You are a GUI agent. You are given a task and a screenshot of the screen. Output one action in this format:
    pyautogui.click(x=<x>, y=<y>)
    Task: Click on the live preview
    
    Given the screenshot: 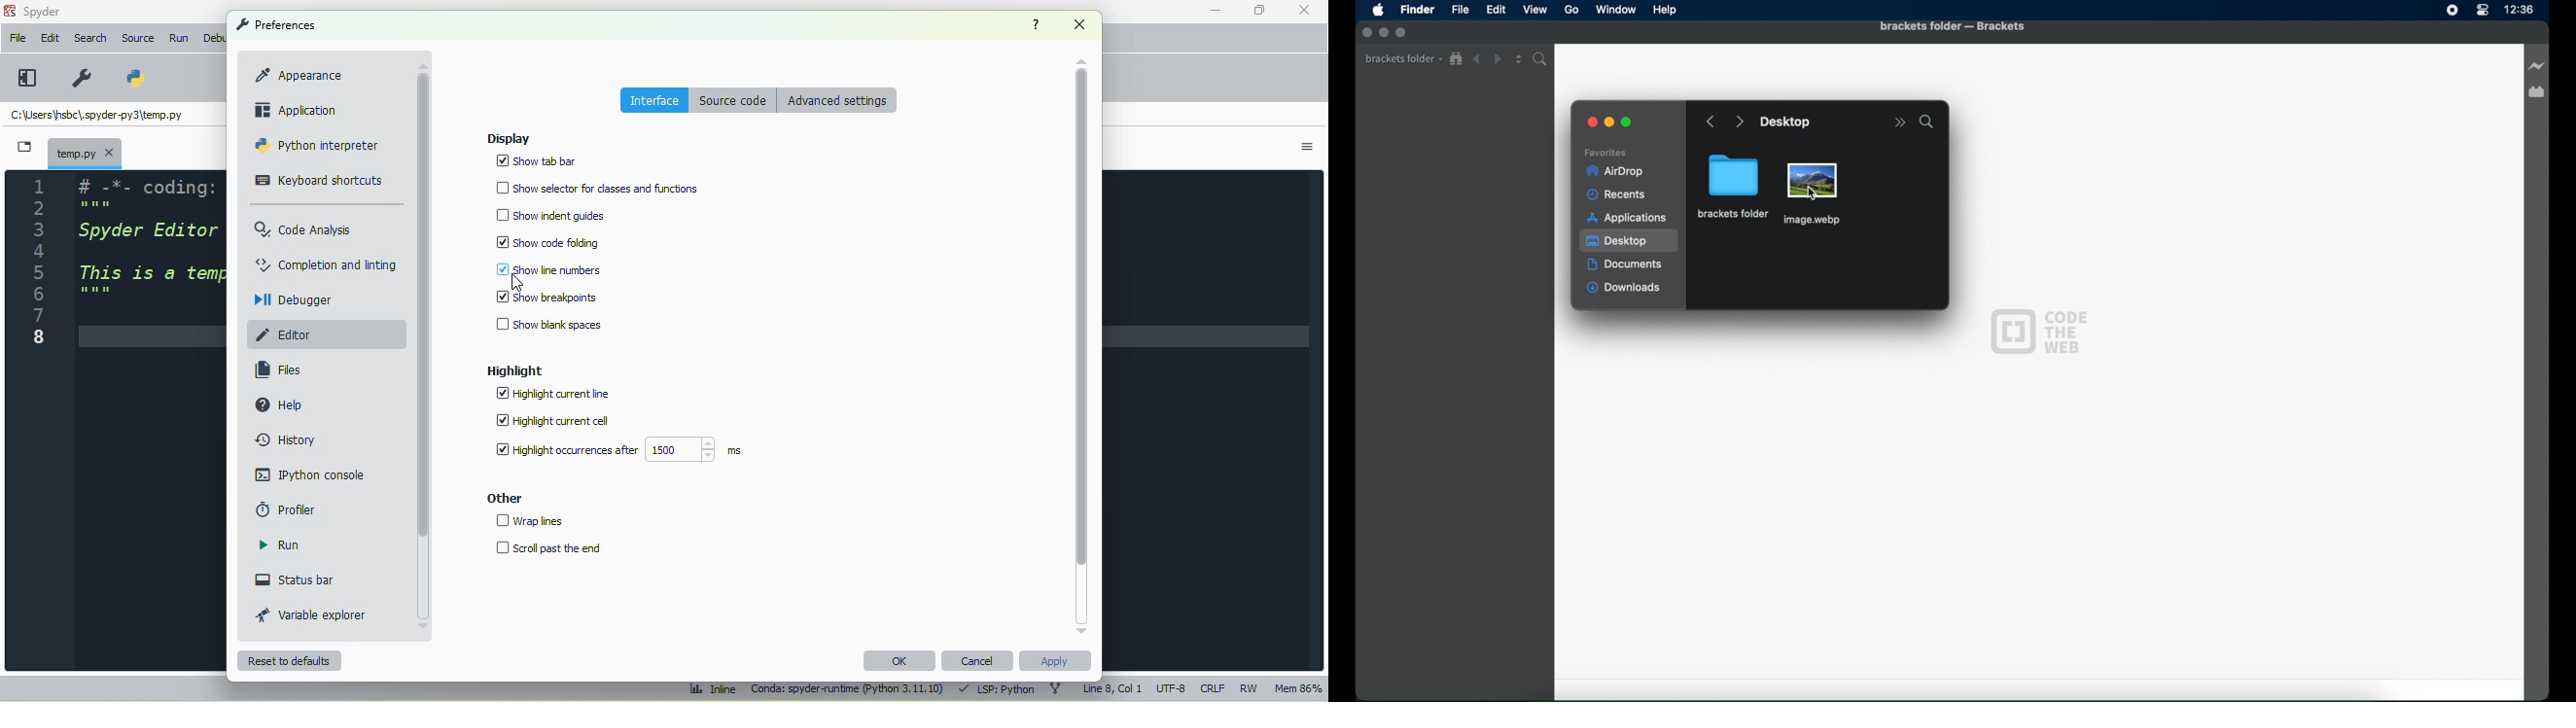 What is the action you would take?
    pyautogui.click(x=2538, y=66)
    